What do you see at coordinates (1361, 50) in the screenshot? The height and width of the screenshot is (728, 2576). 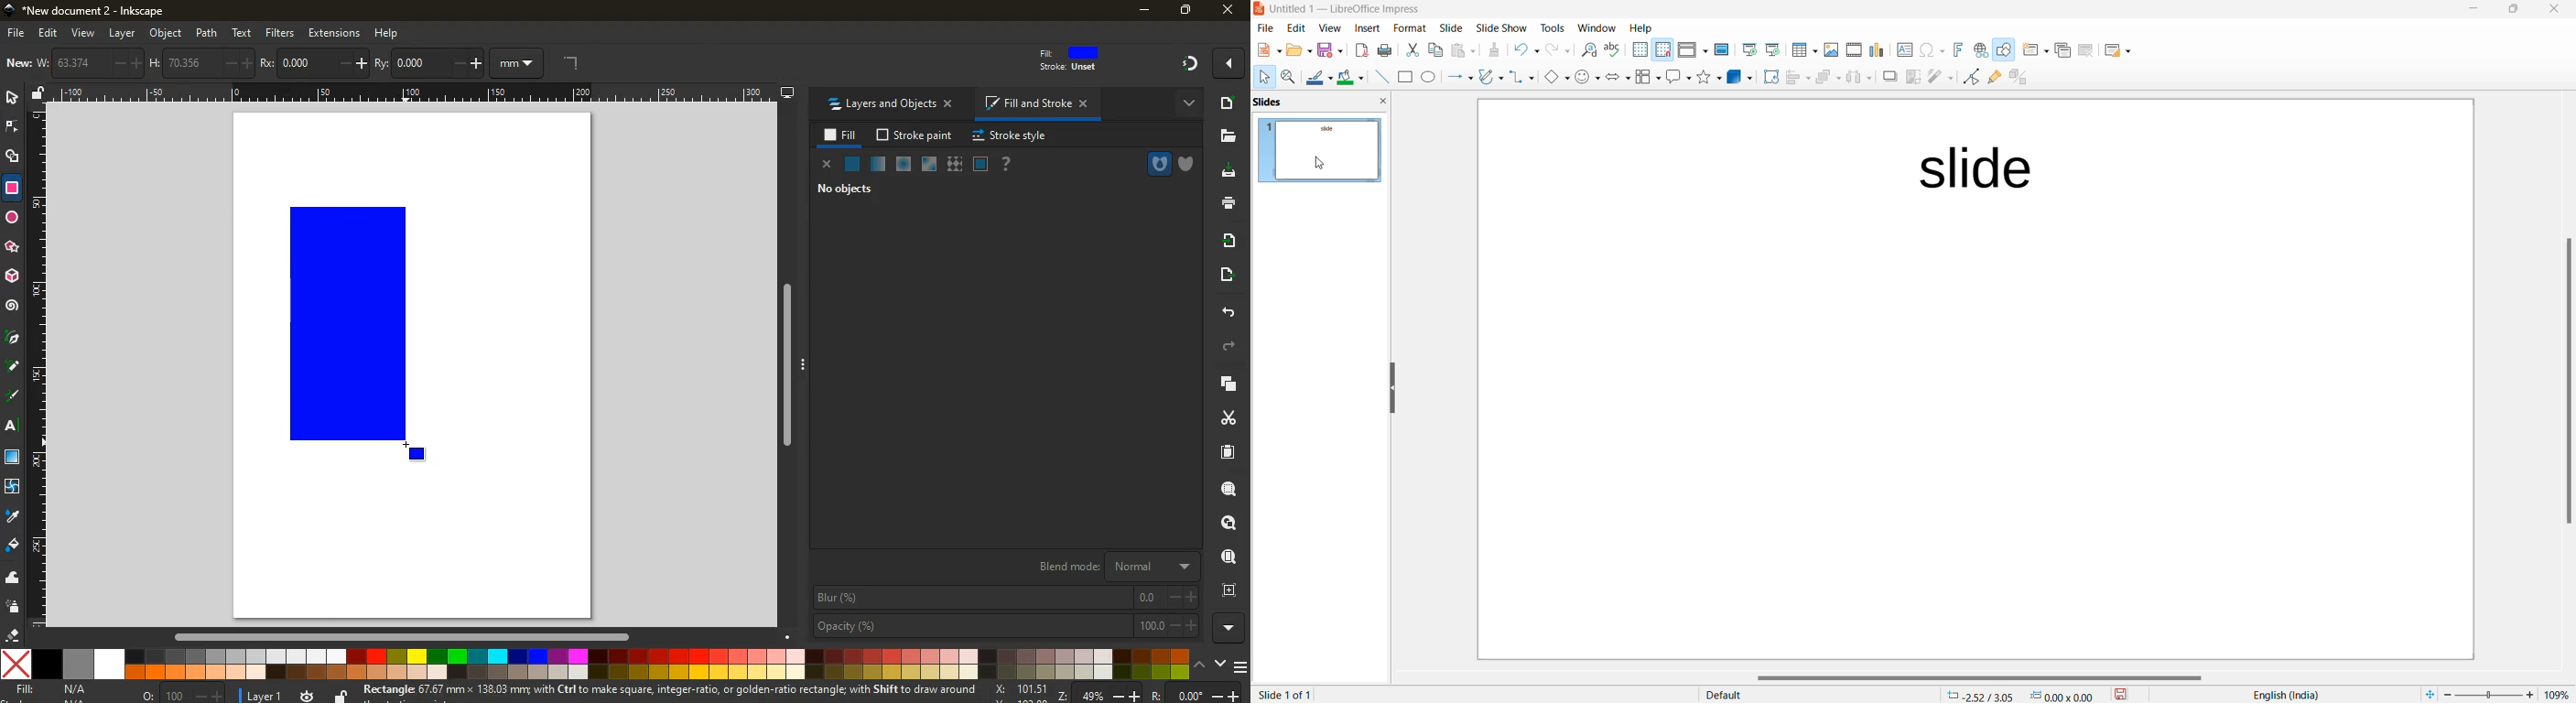 I see `export as pdf ` at bounding box center [1361, 50].